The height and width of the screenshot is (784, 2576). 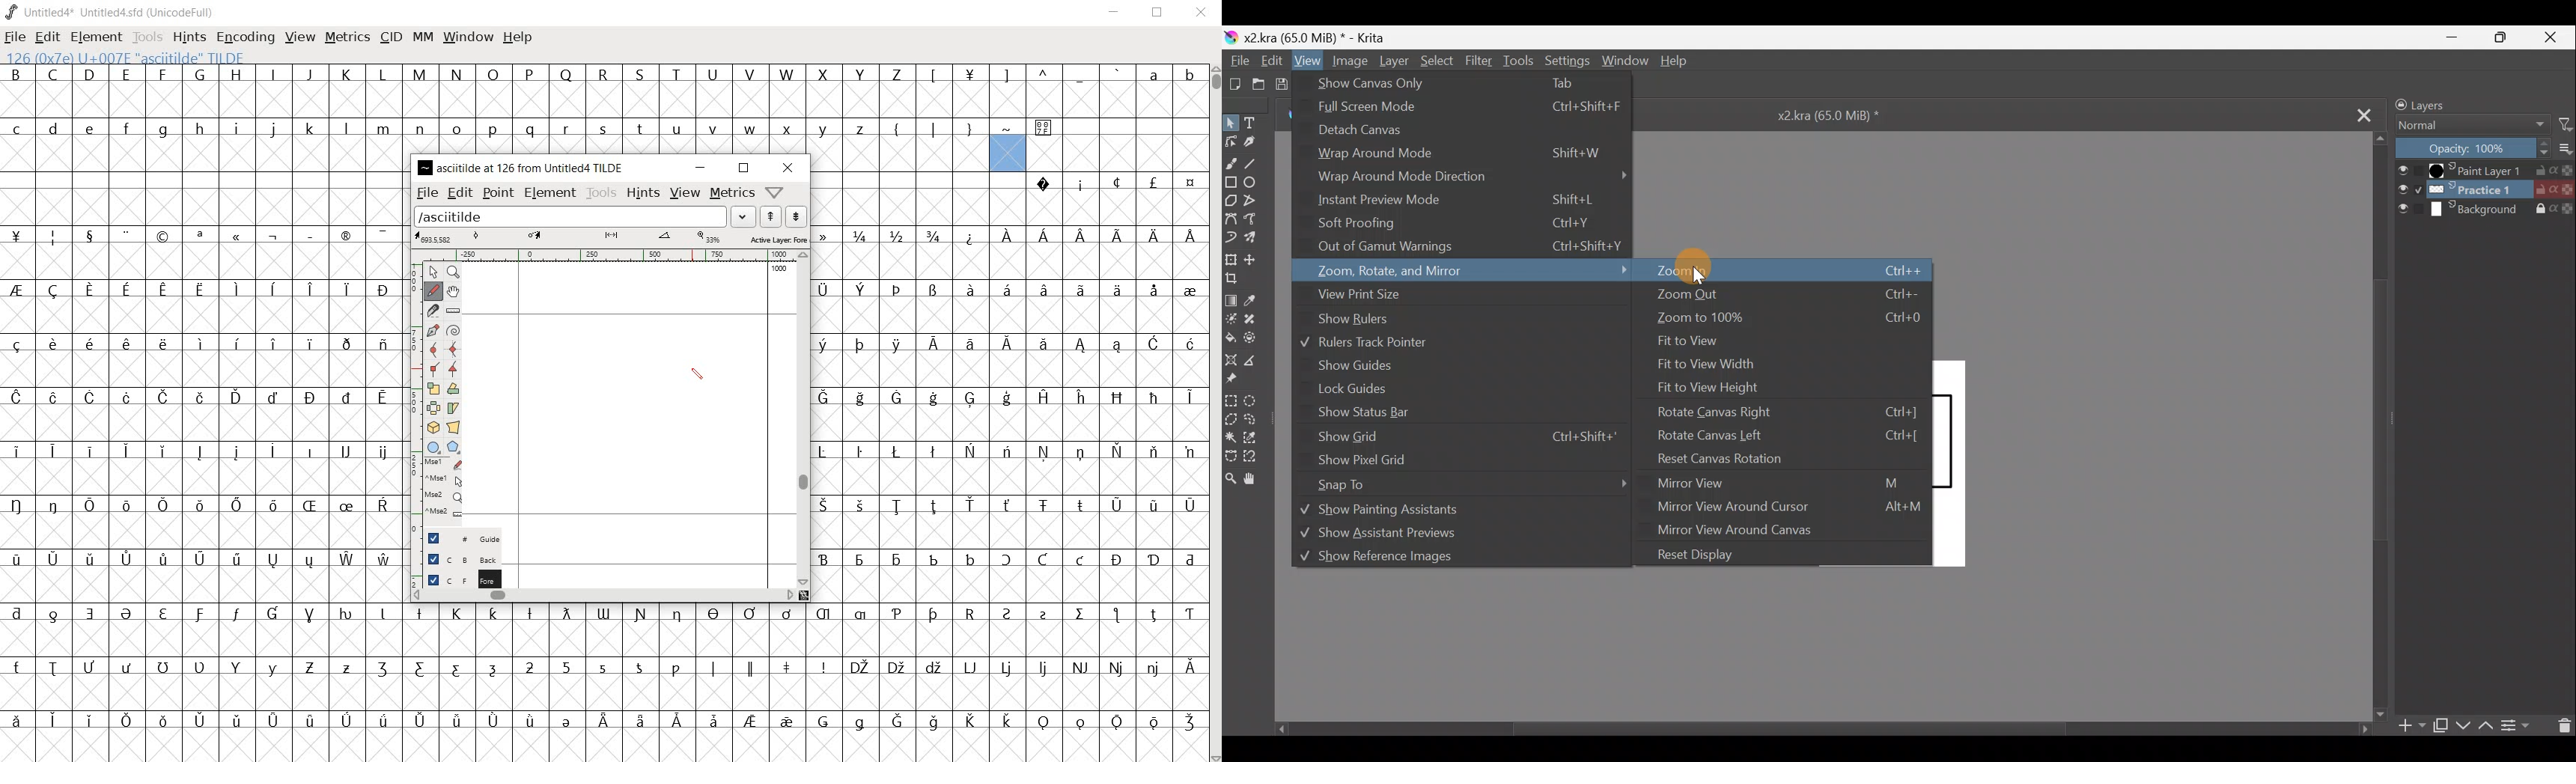 I want to click on Show painting assistants, so click(x=1417, y=512).